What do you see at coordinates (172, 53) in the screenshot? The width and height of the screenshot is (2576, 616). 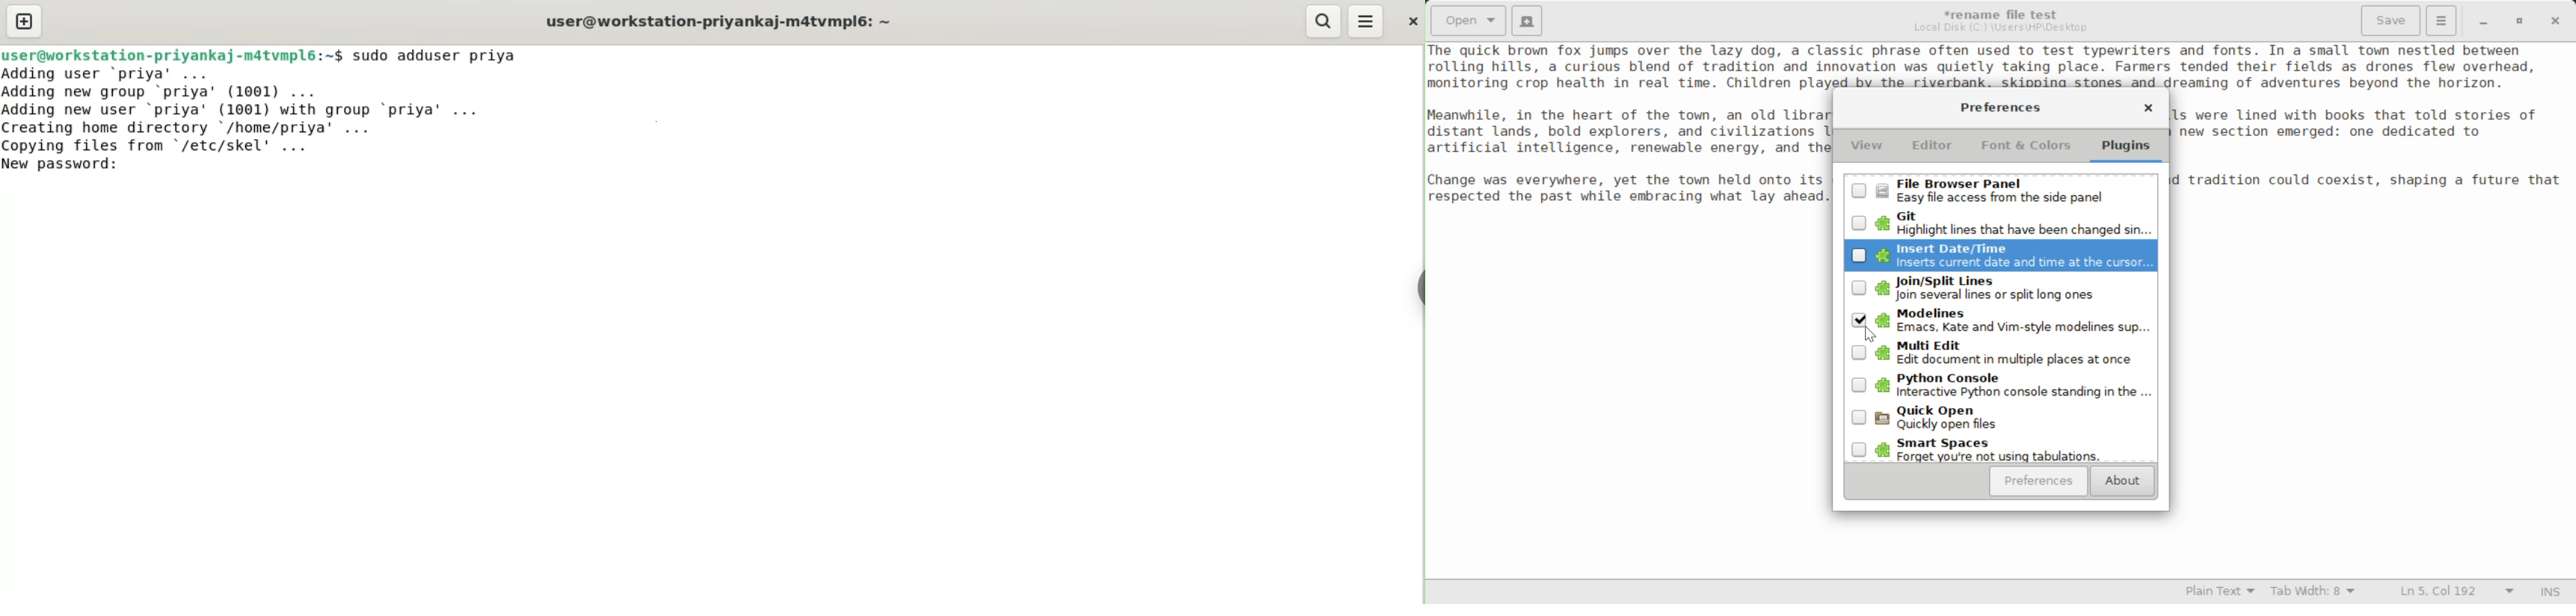 I see `user@workstation-priyankaj-m4tvmpl6:~$` at bounding box center [172, 53].